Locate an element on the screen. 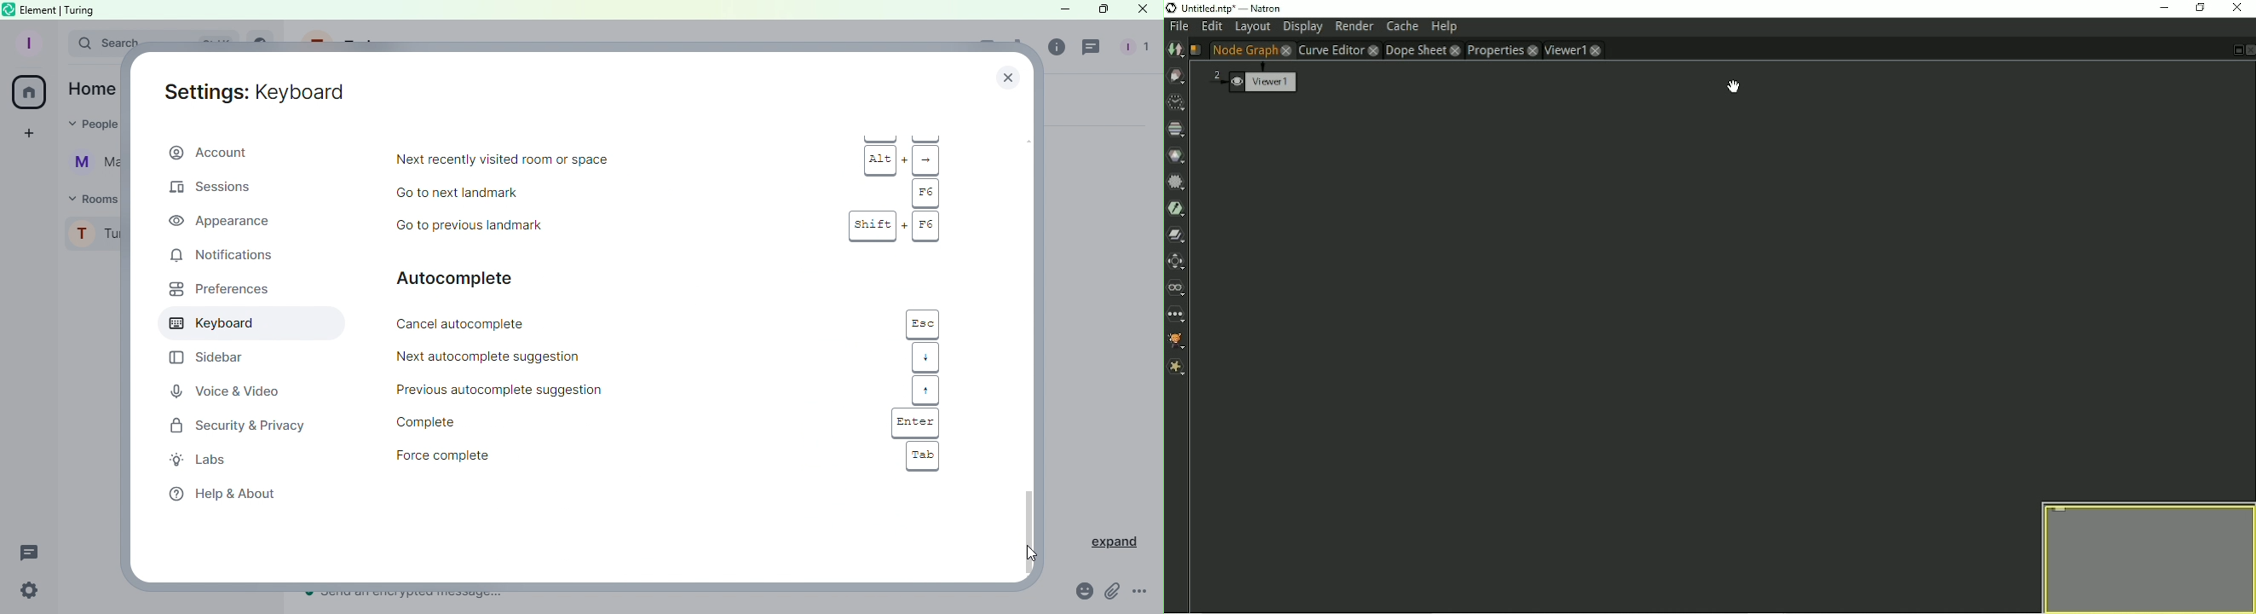  TAB is located at coordinates (923, 456).